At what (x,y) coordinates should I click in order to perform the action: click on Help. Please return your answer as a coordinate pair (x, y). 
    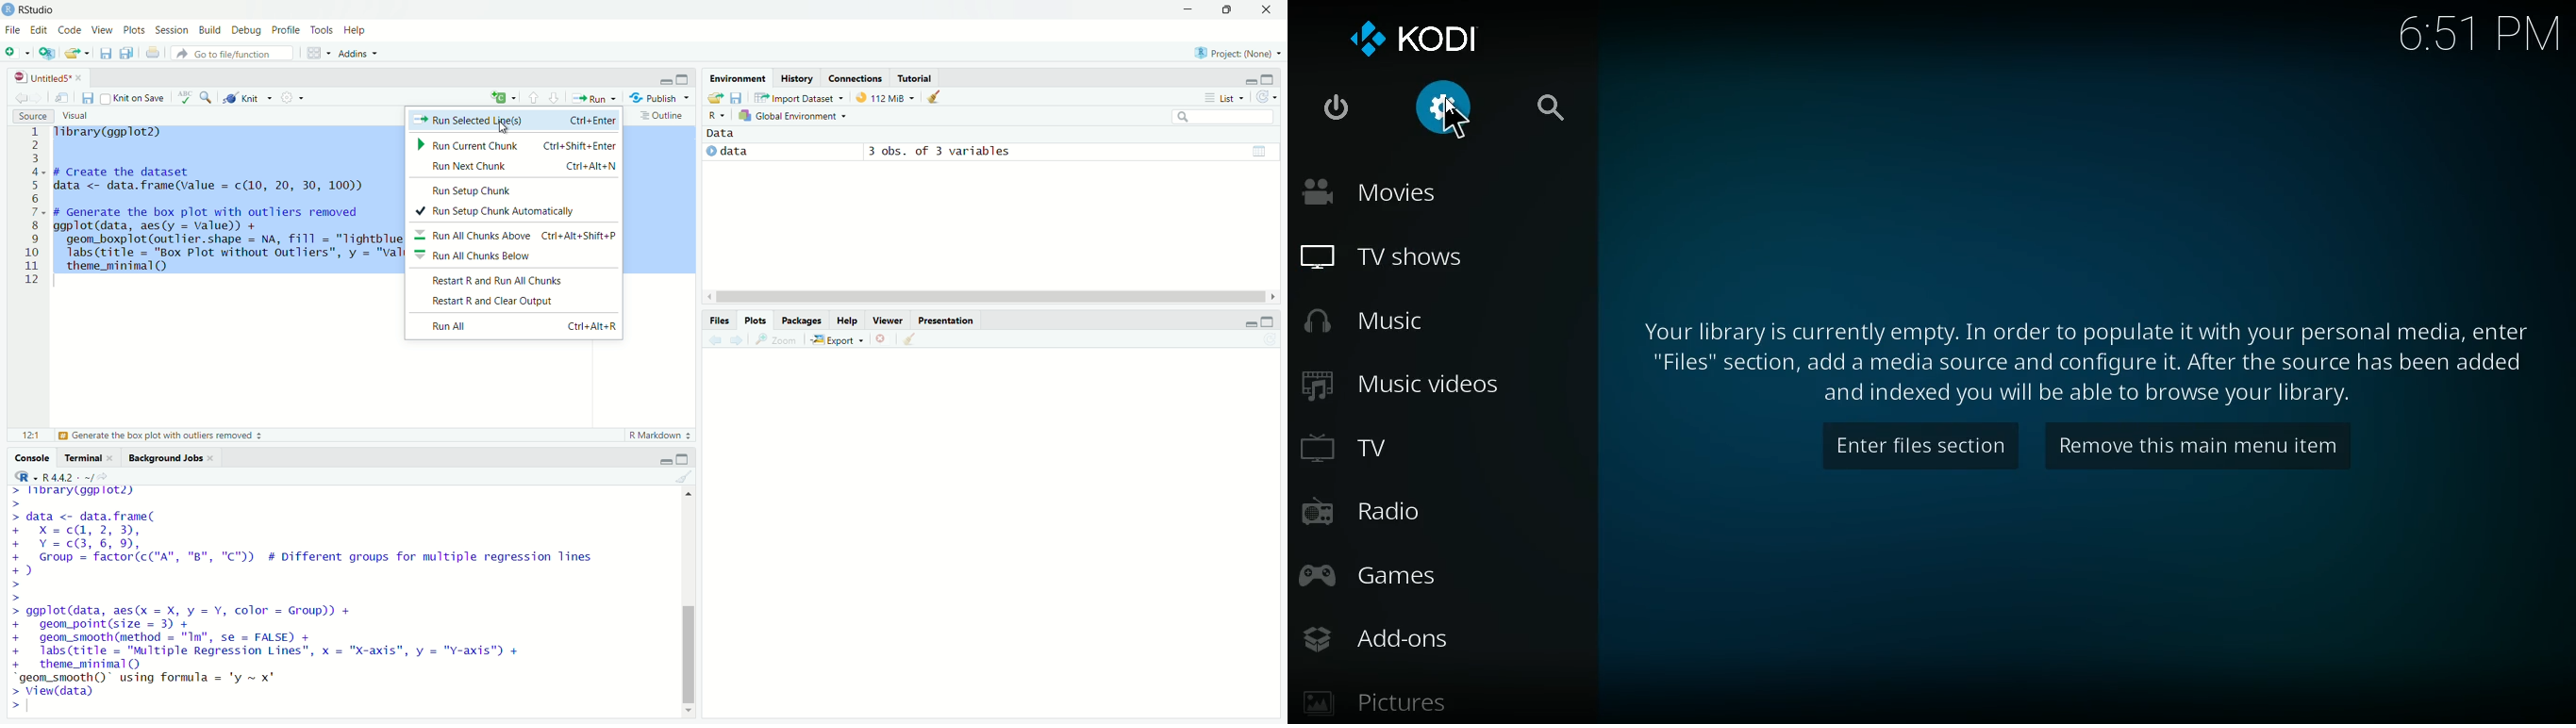
    Looking at the image, I should click on (361, 29).